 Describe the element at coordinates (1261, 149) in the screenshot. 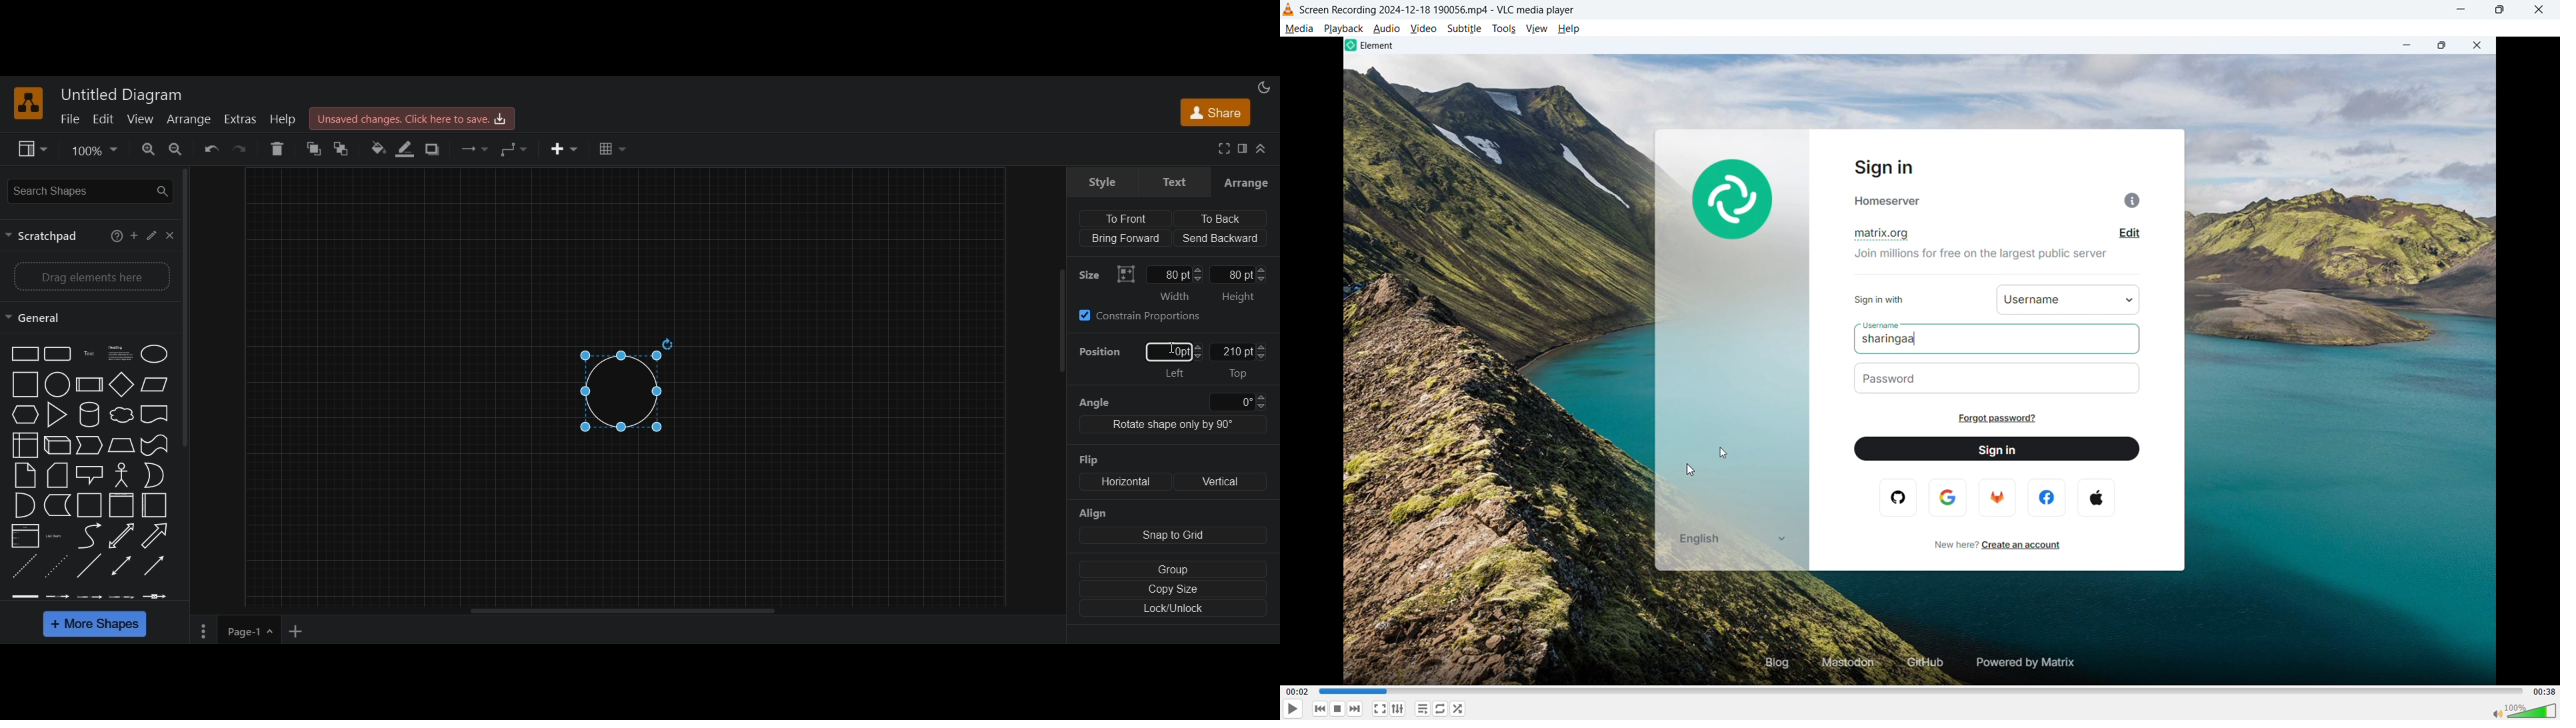

I see `collapse/expand` at that location.